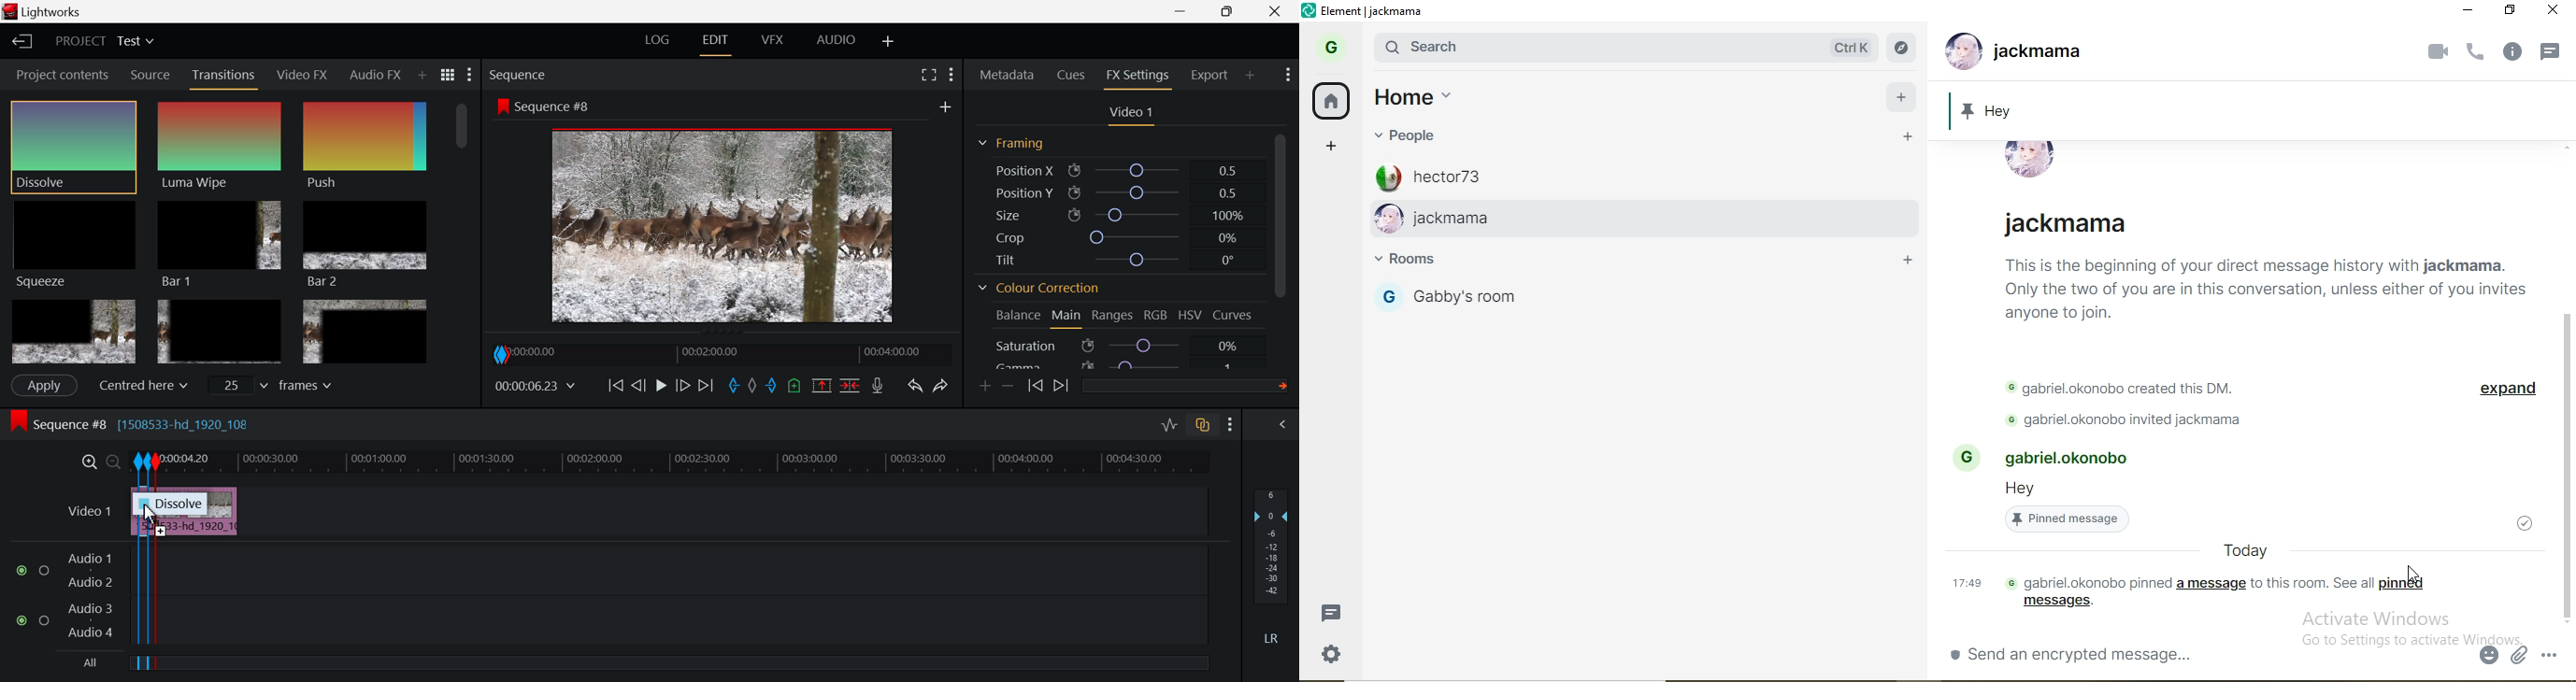 This screenshot has width=2576, height=700. Describe the element at coordinates (822, 384) in the screenshot. I see `Remove the marked section` at that location.